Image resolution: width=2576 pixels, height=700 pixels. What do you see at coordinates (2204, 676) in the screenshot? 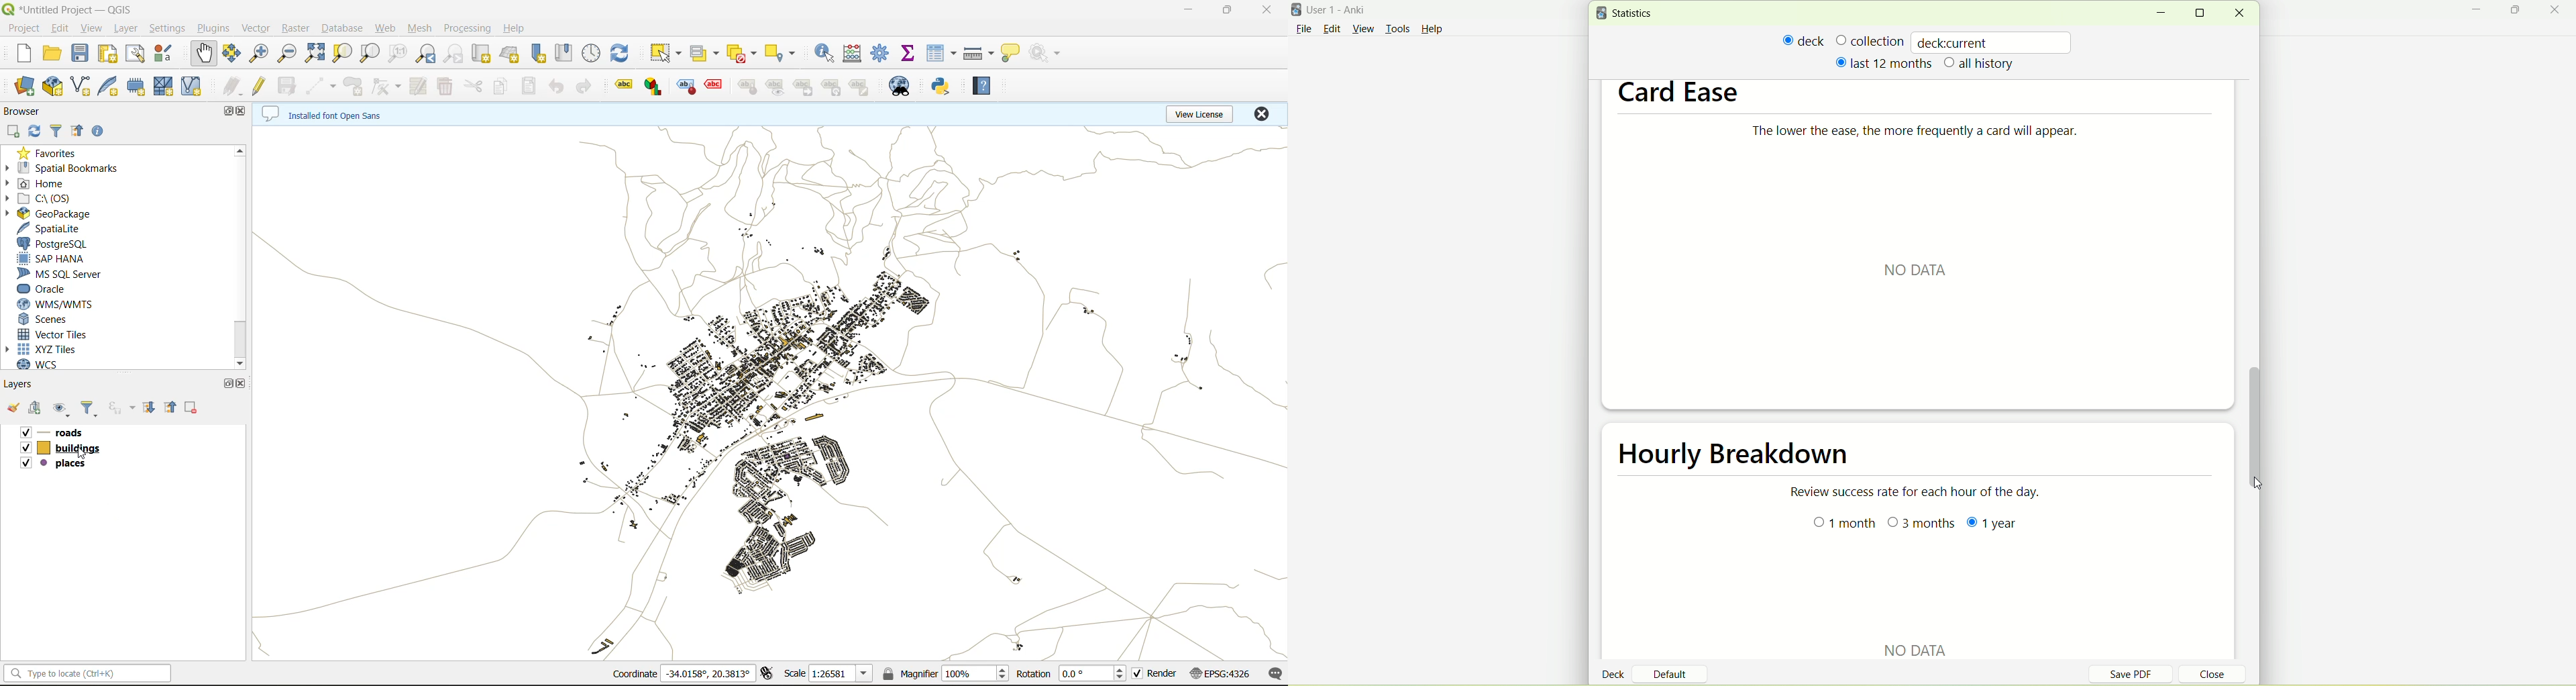
I see `close` at bounding box center [2204, 676].